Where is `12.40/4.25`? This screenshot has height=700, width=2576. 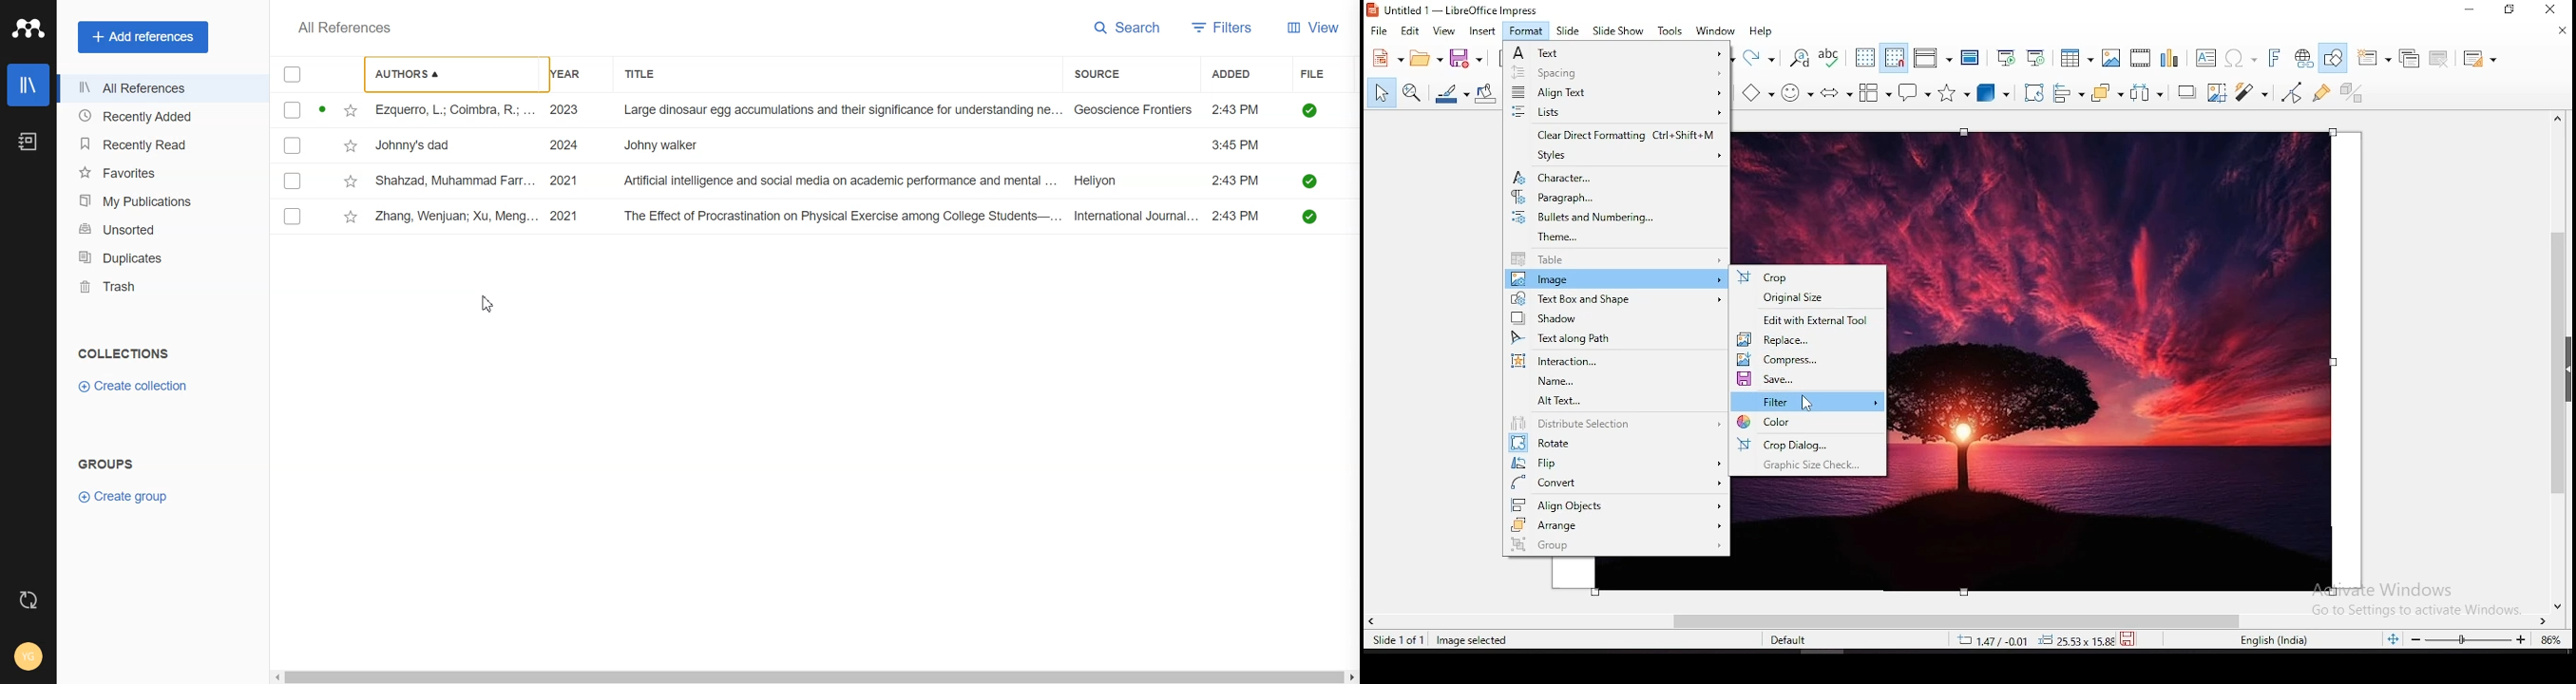
12.40/4.25 is located at coordinates (1995, 640).